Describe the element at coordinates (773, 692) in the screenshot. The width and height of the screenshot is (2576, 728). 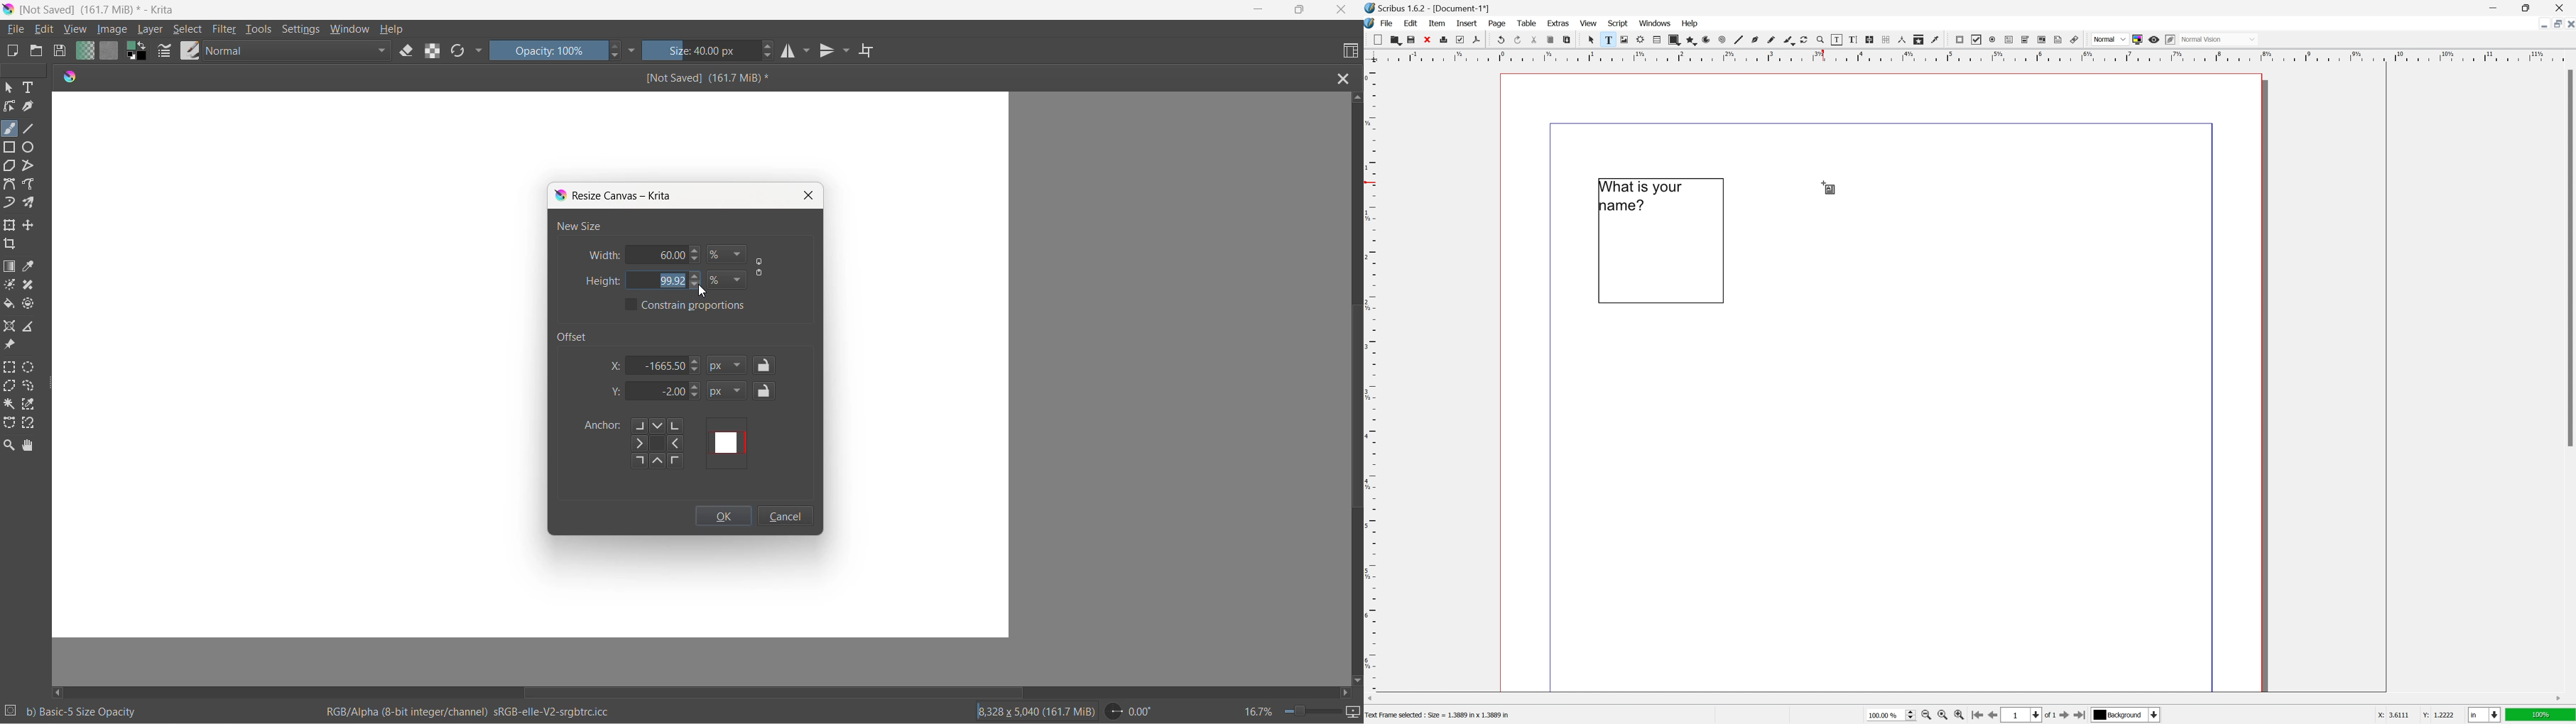
I see `horizontal scroll bar` at that location.